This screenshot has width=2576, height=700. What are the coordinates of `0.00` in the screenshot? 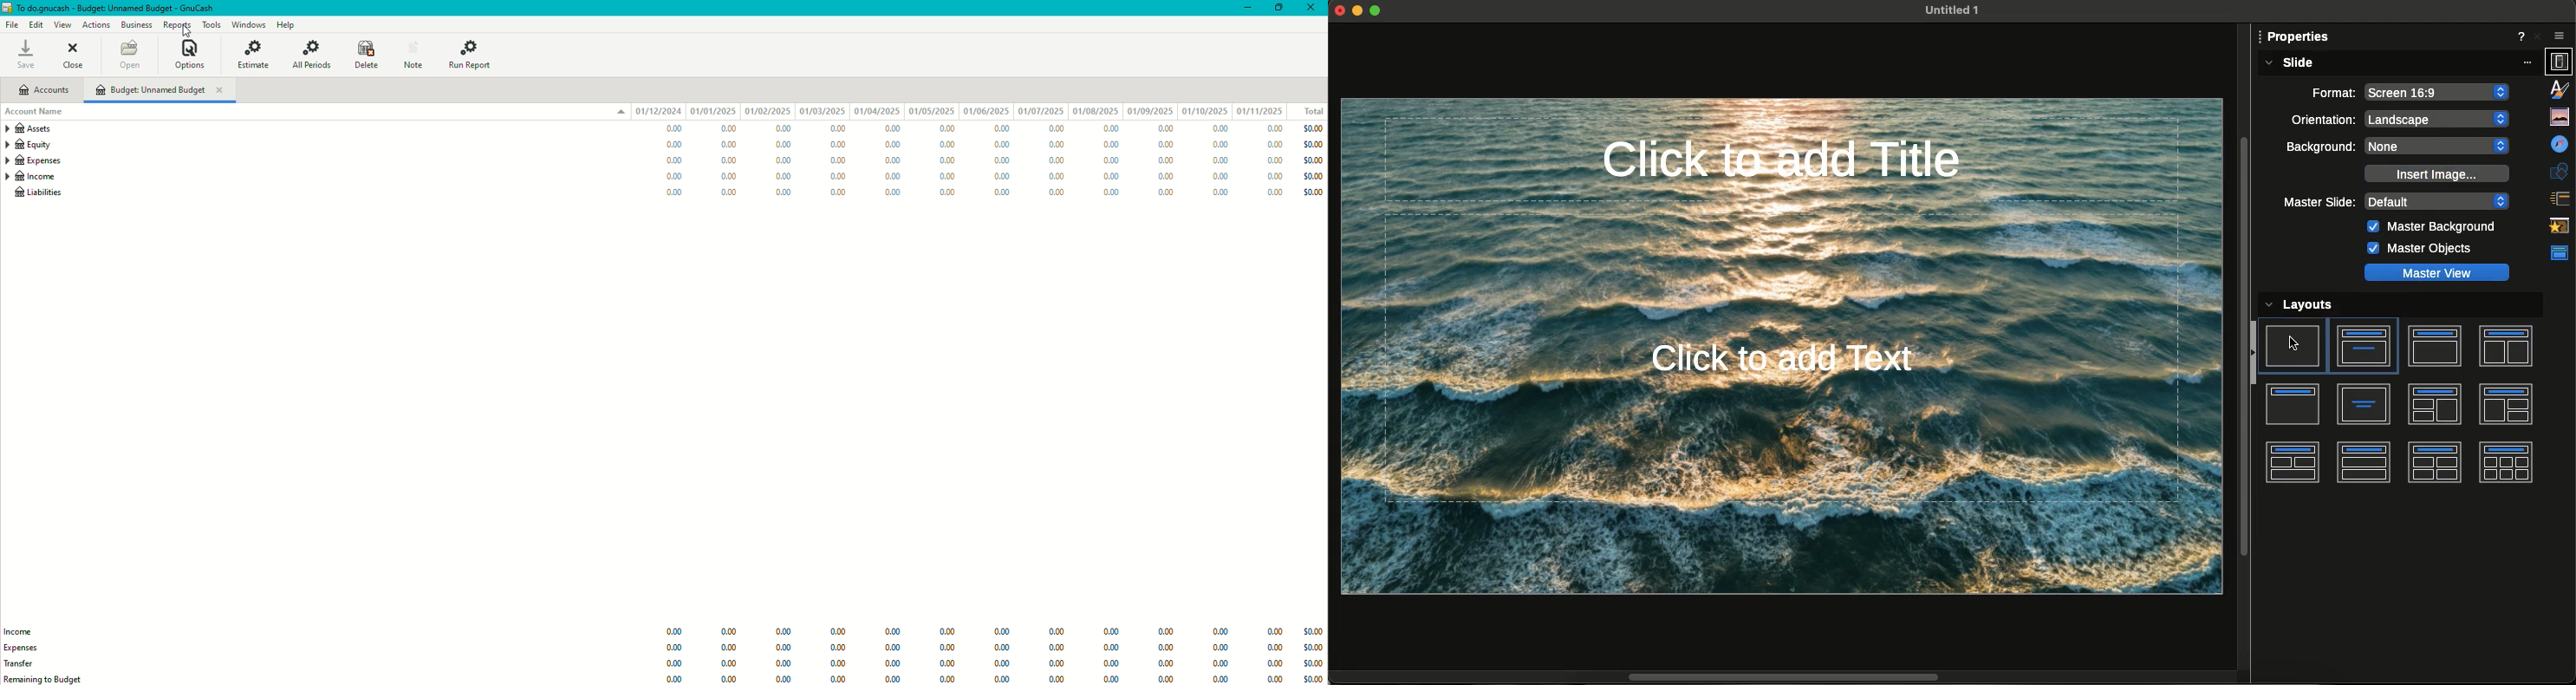 It's located at (1275, 679).